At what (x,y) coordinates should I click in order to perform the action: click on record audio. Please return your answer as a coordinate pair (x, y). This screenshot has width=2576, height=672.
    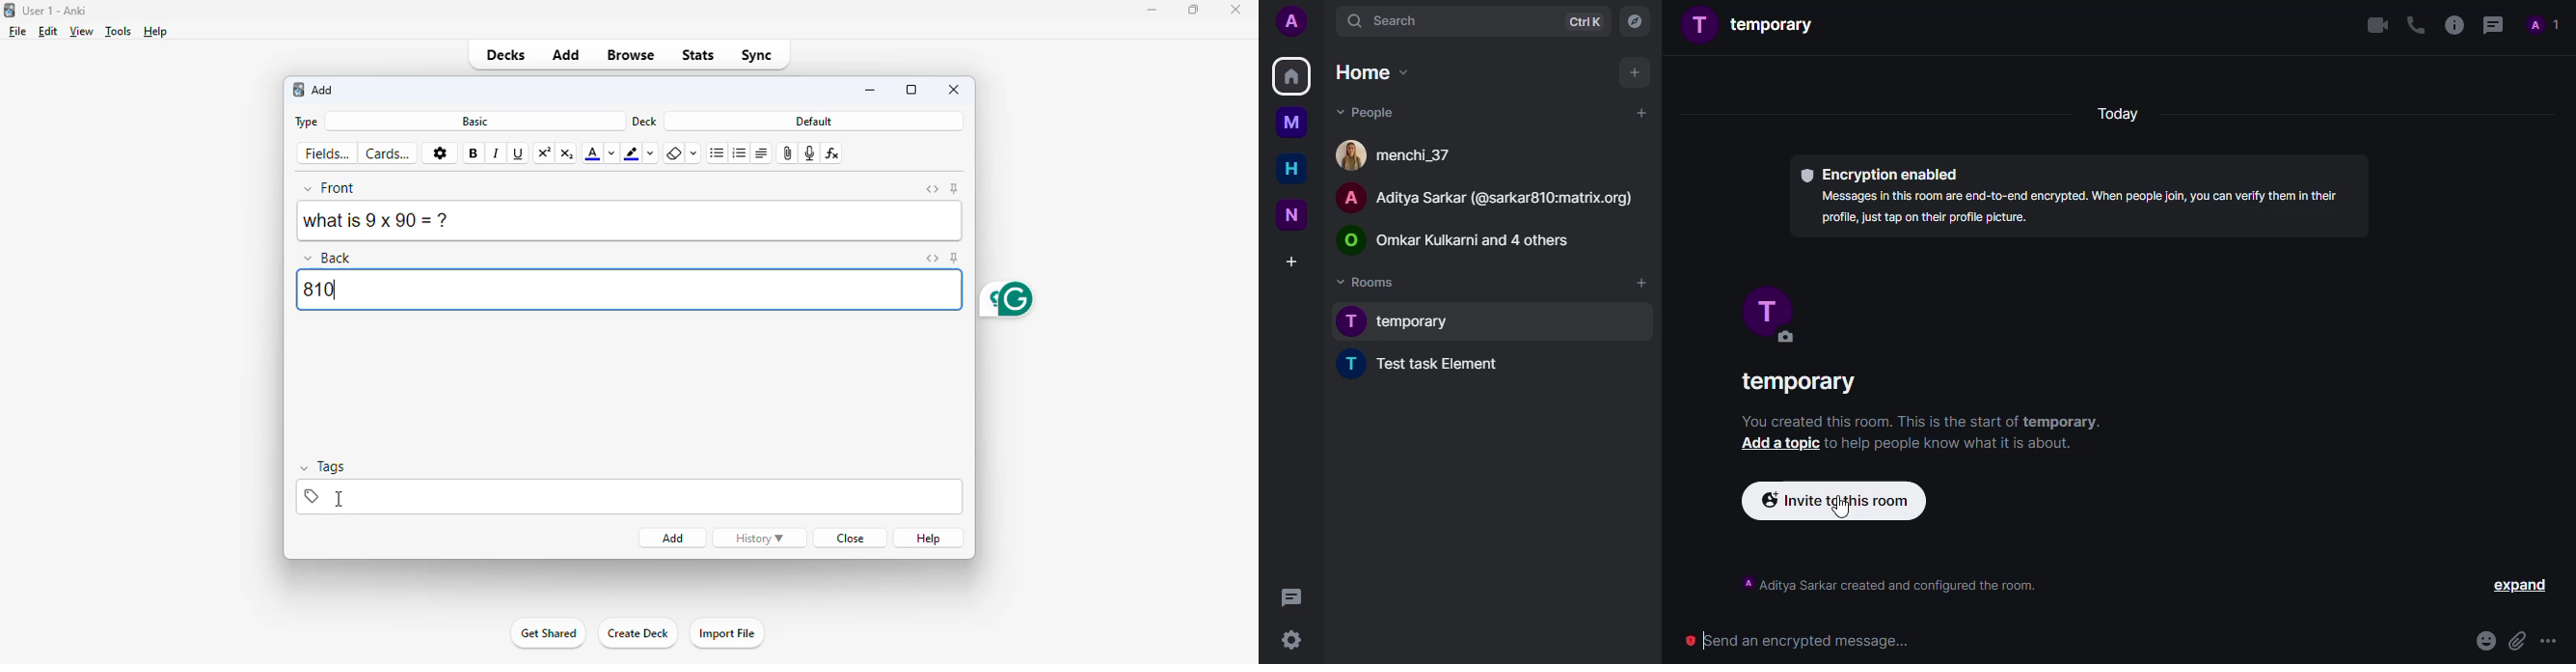
    Looking at the image, I should click on (810, 153).